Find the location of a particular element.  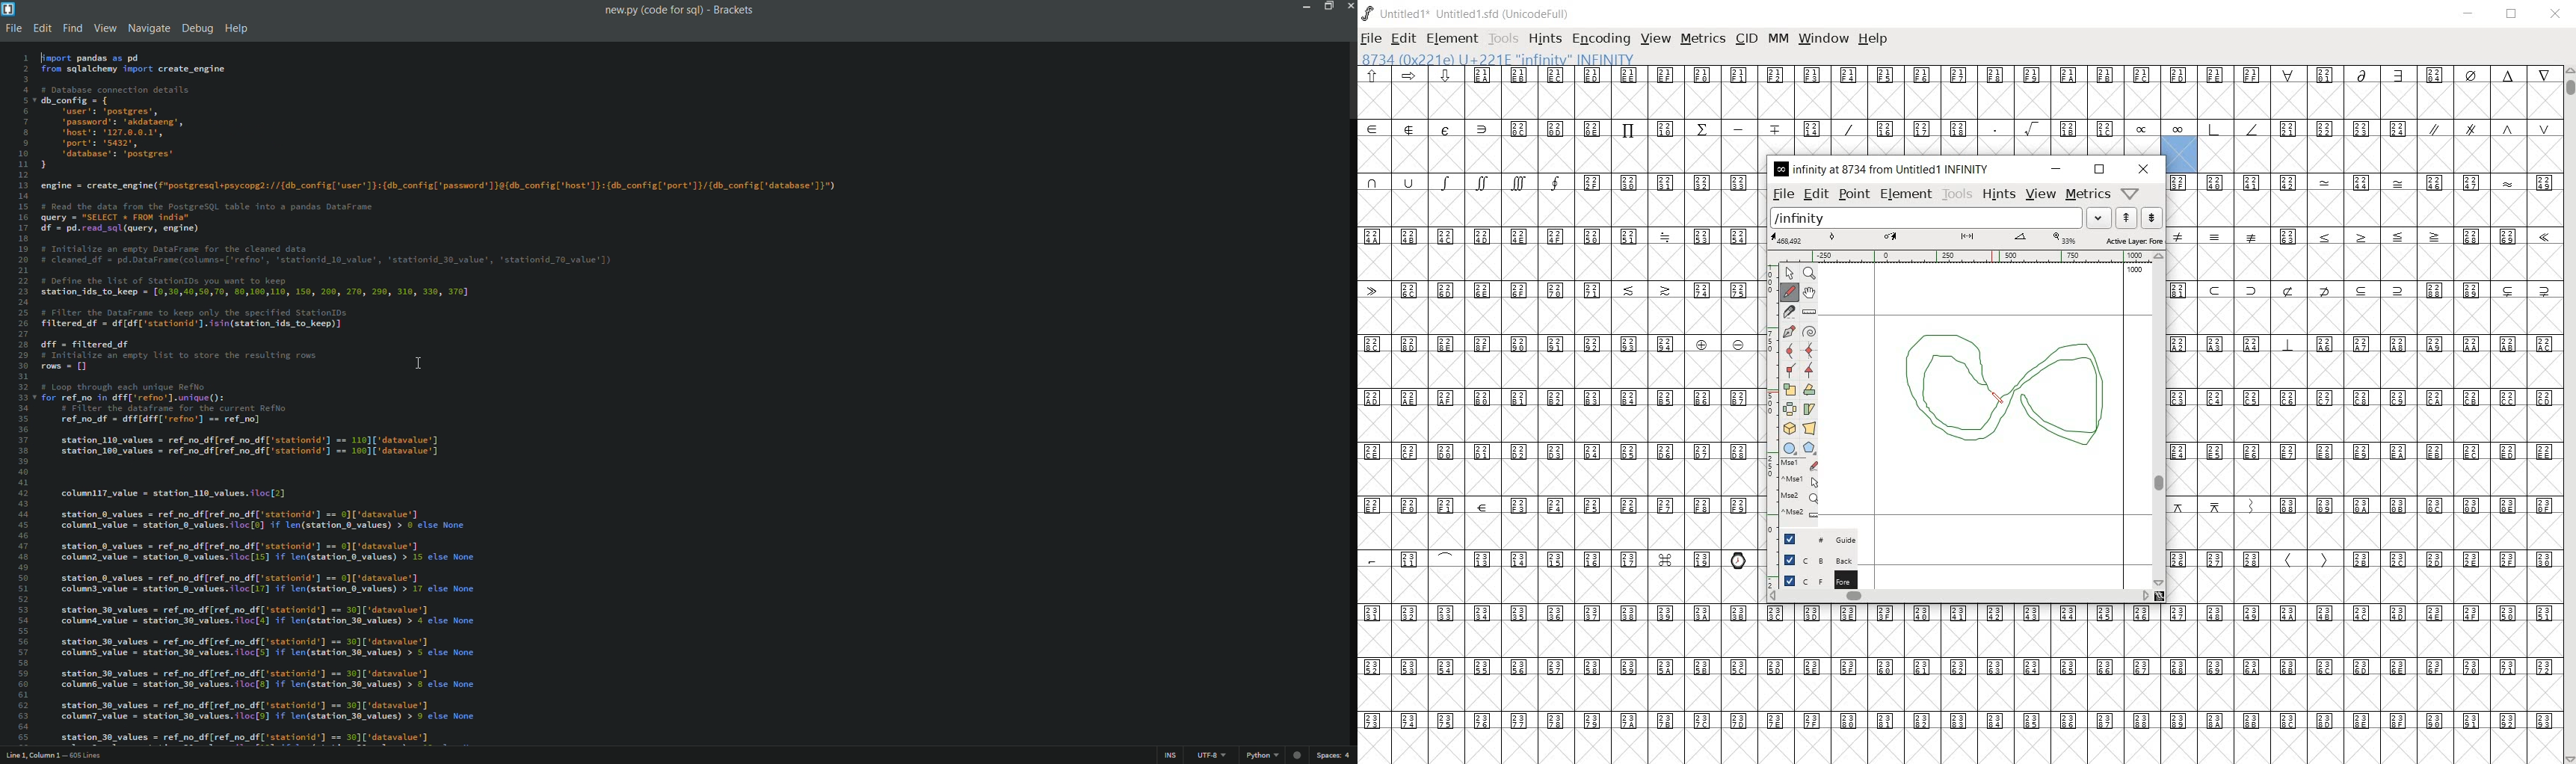

Unicode code points is located at coordinates (1564, 505).